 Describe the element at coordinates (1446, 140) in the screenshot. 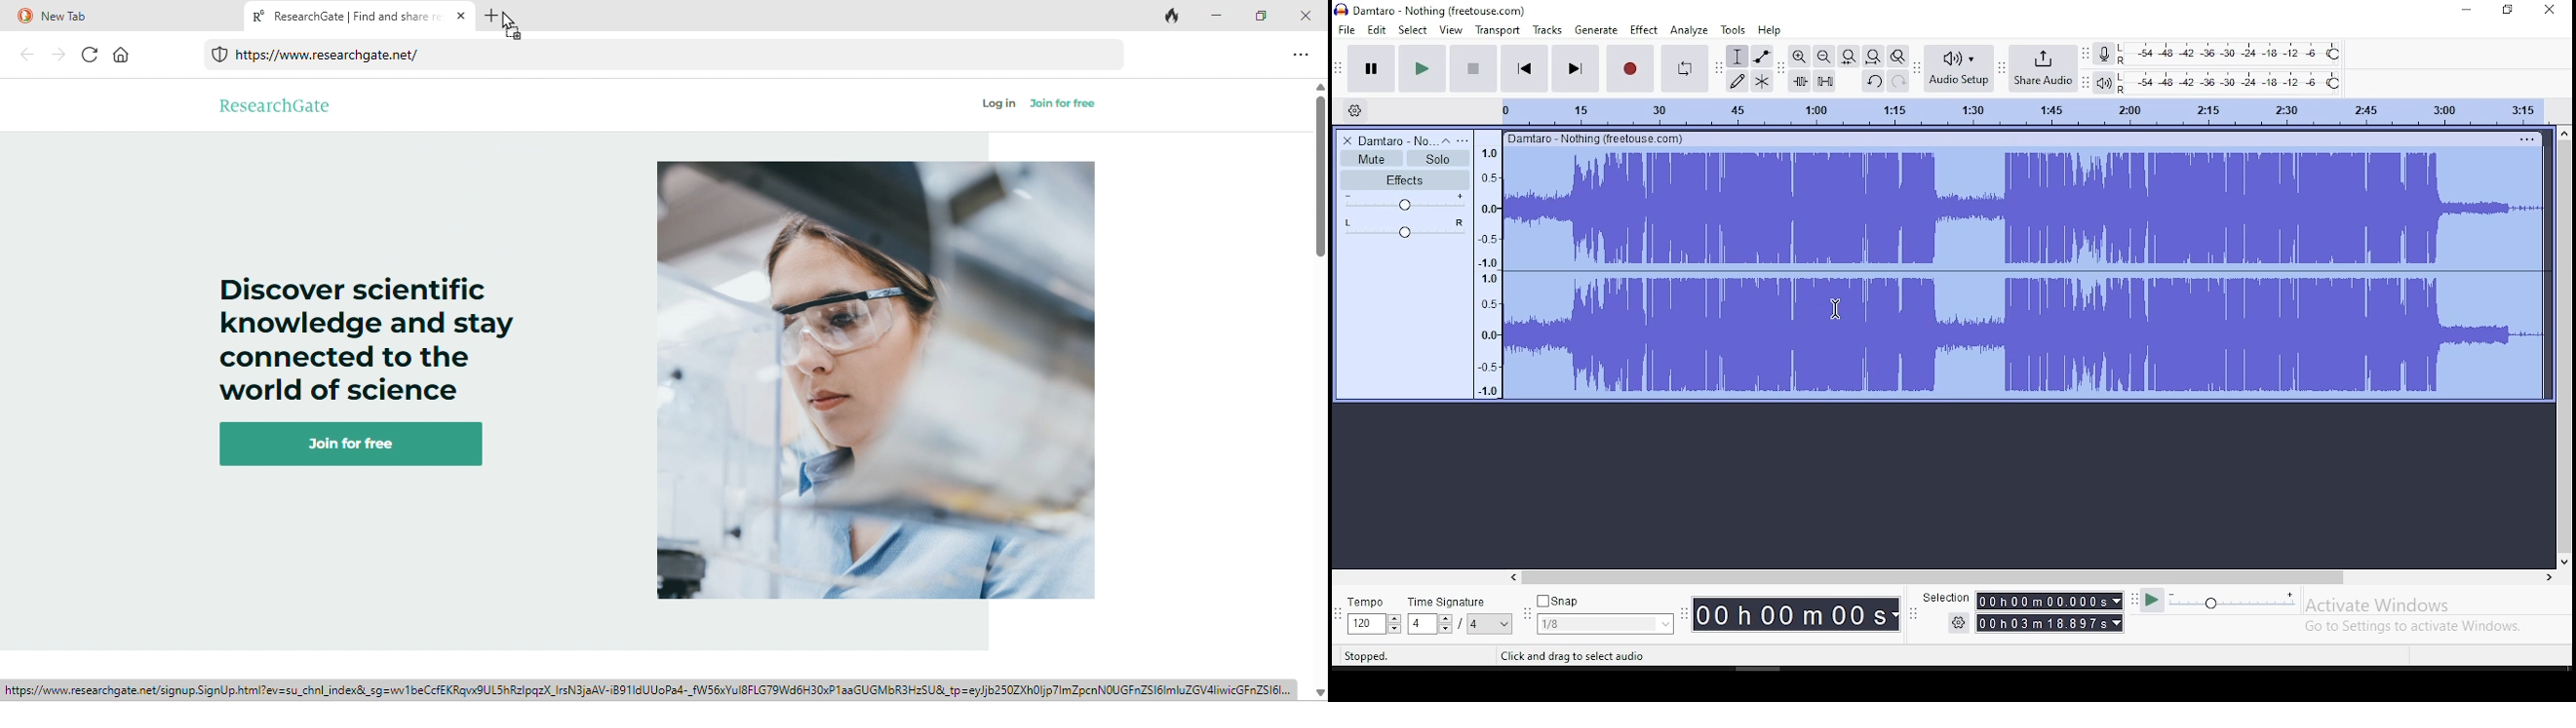

I see `collapse` at that location.